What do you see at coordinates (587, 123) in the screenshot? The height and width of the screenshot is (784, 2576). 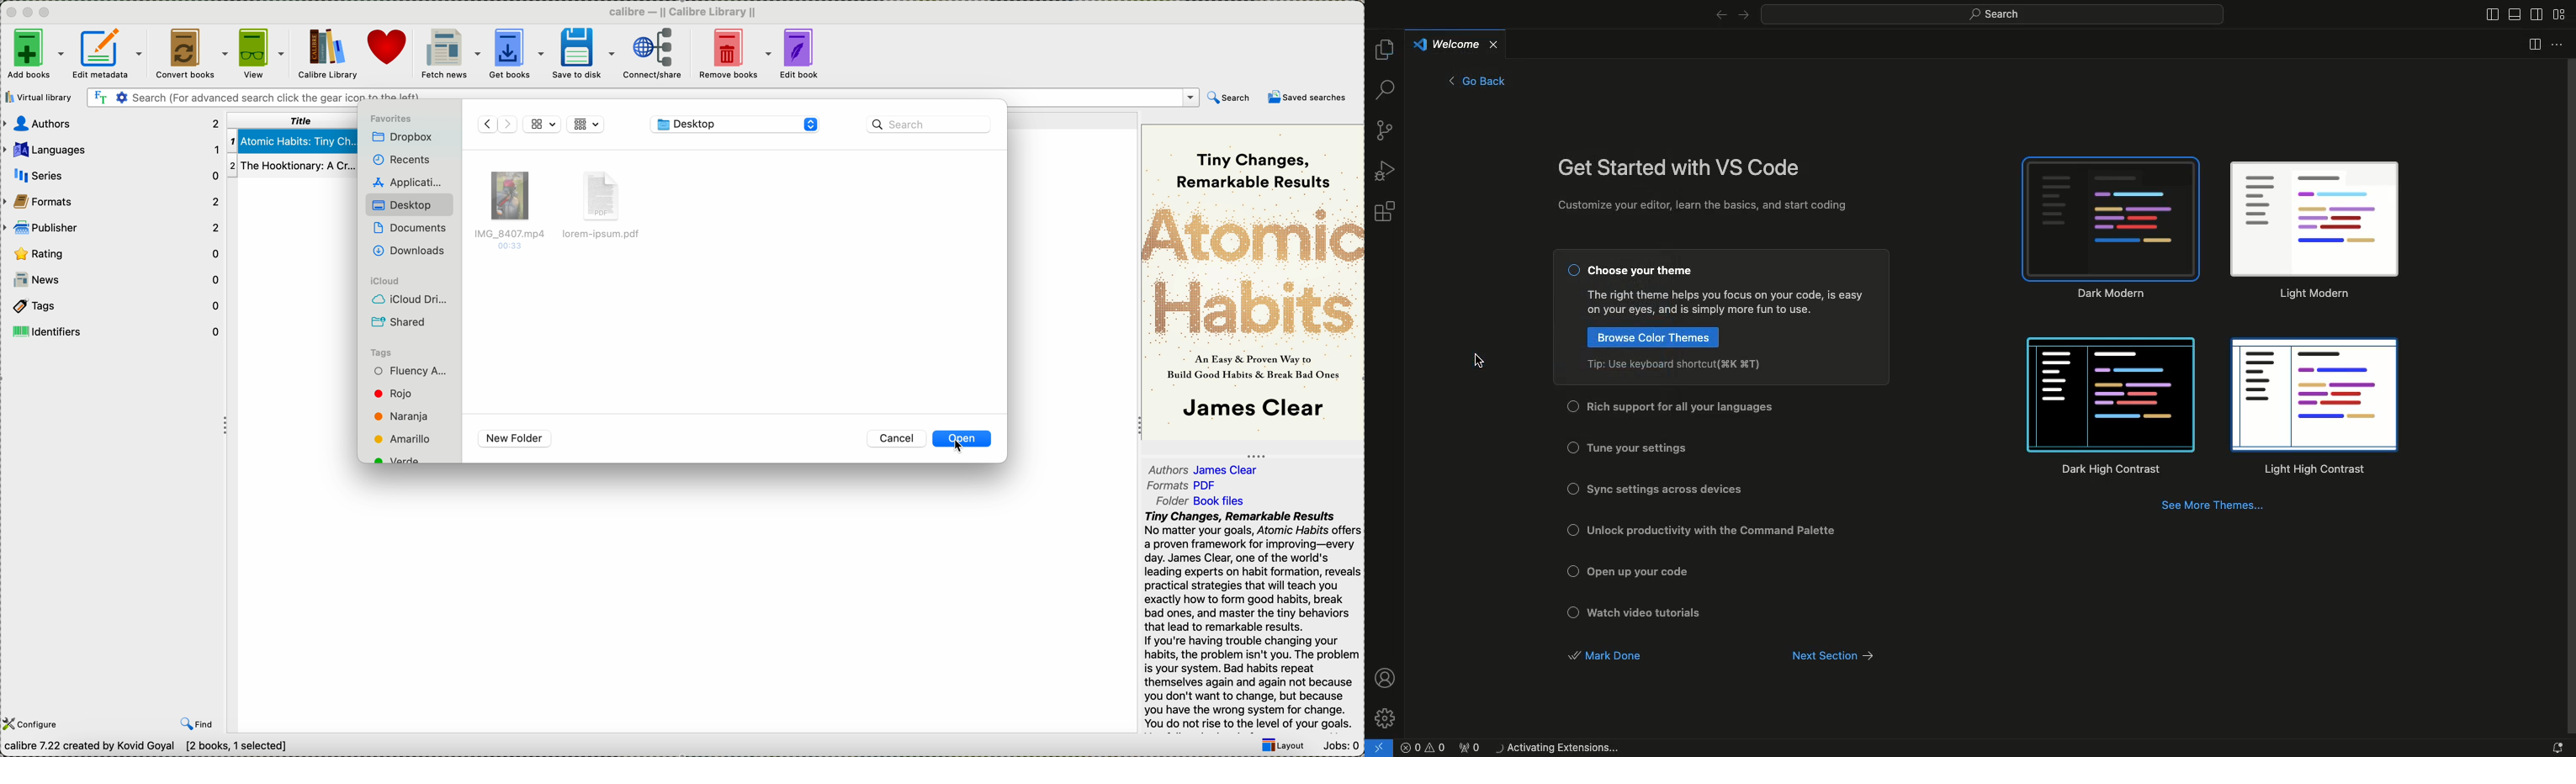 I see `icon` at bounding box center [587, 123].